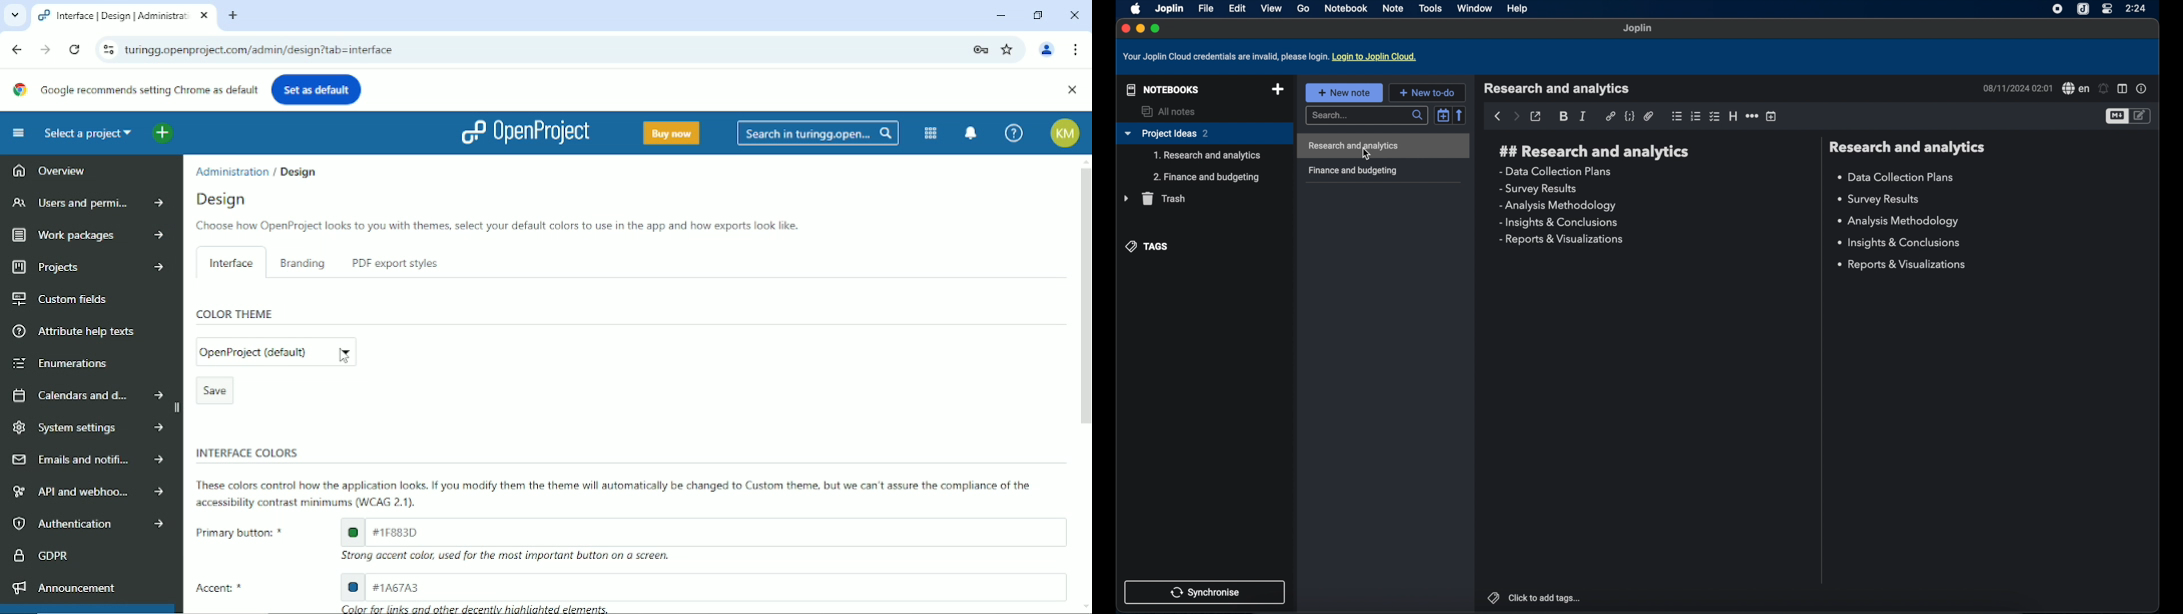 This screenshot has width=2184, height=616. What do you see at coordinates (2123, 89) in the screenshot?
I see `toggle editor layout` at bounding box center [2123, 89].